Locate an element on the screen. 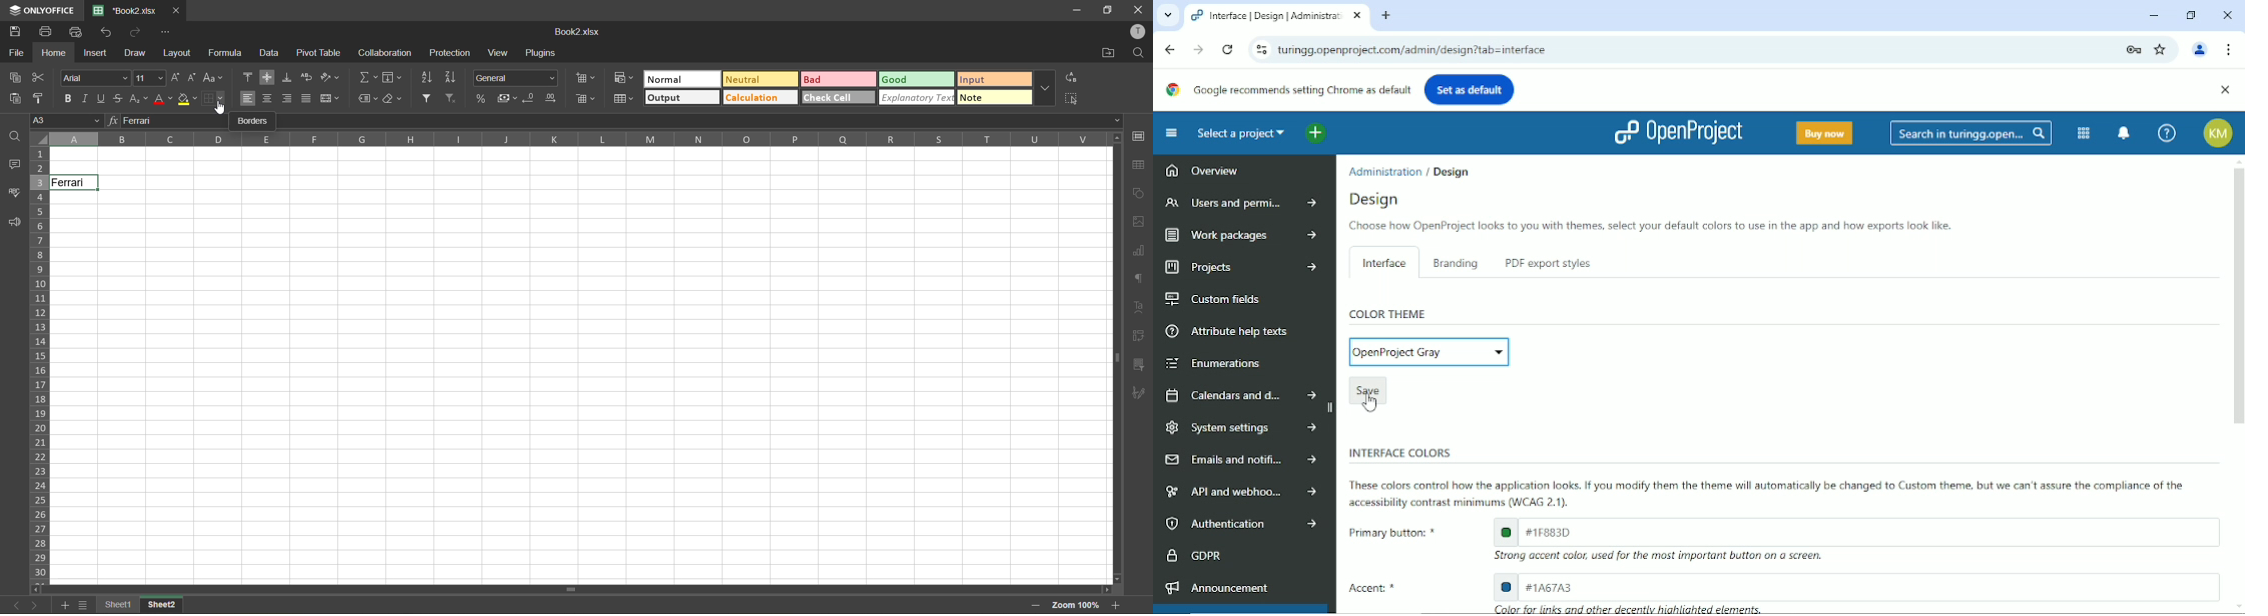 This screenshot has height=616, width=2268. close current window is located at coordinates (1357, 16).